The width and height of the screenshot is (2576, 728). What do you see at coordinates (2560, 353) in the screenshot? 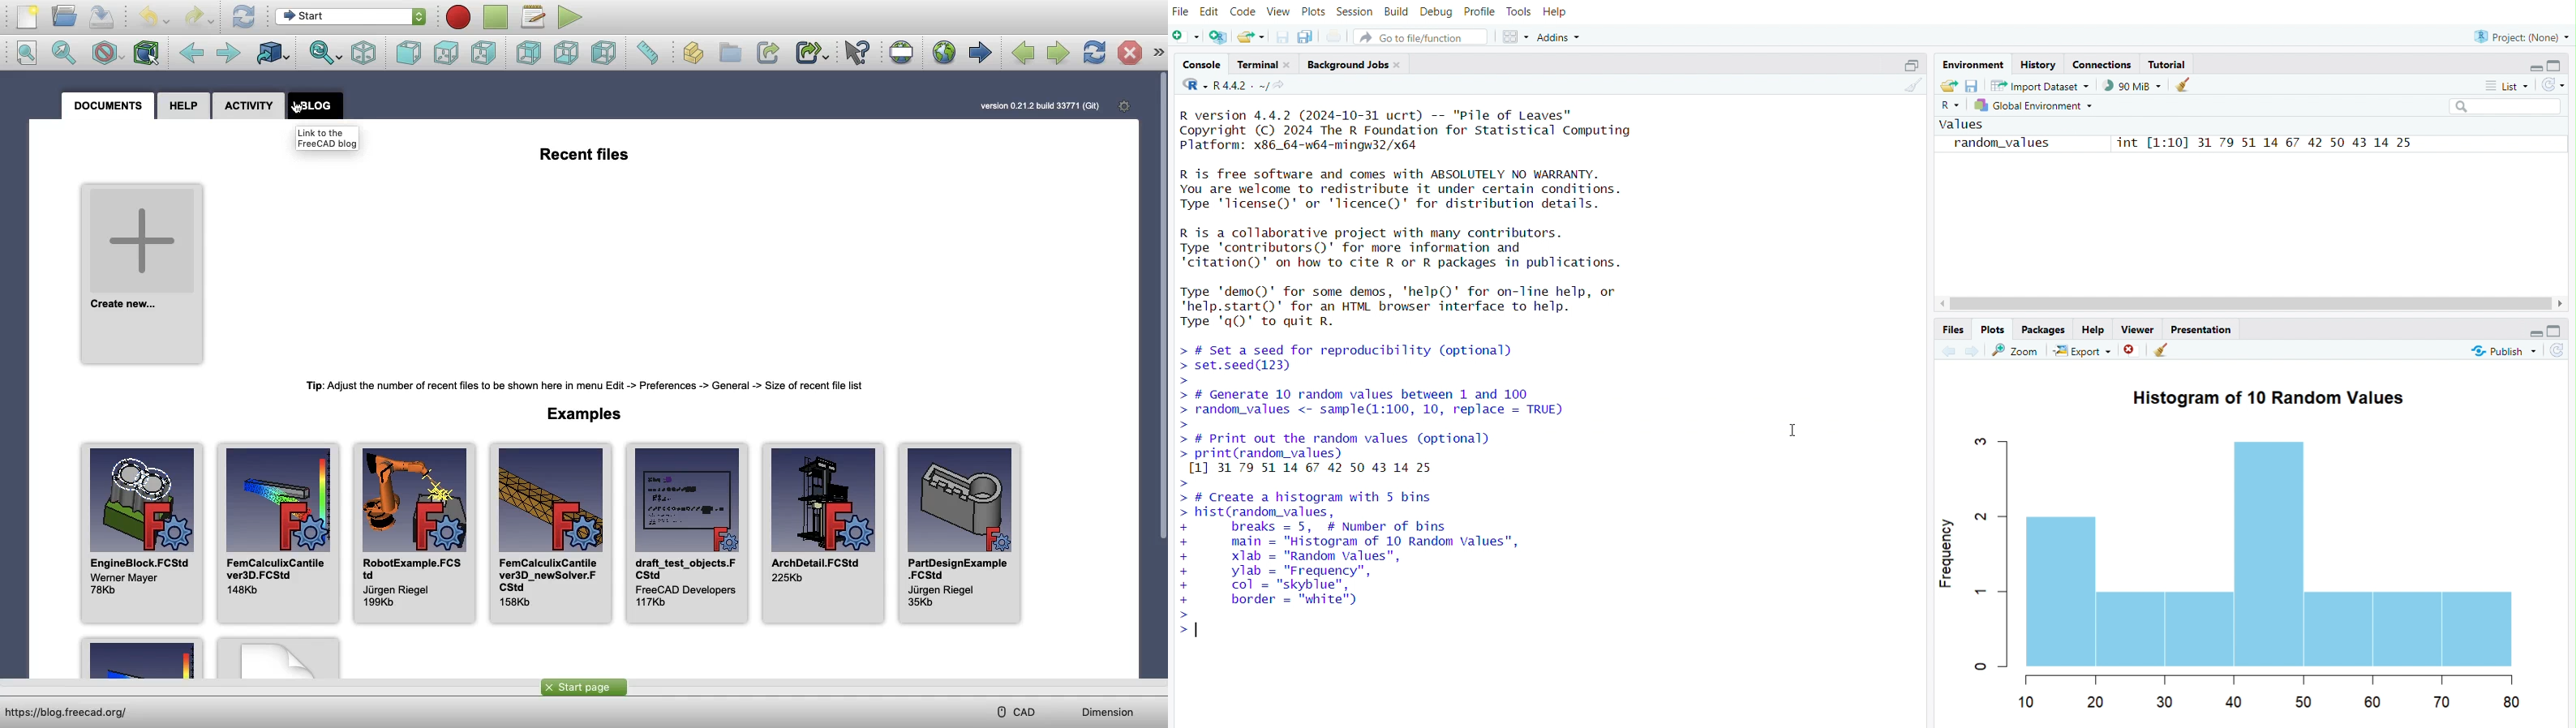
I see `refresh current plot` at bounding box center [2560, 353].